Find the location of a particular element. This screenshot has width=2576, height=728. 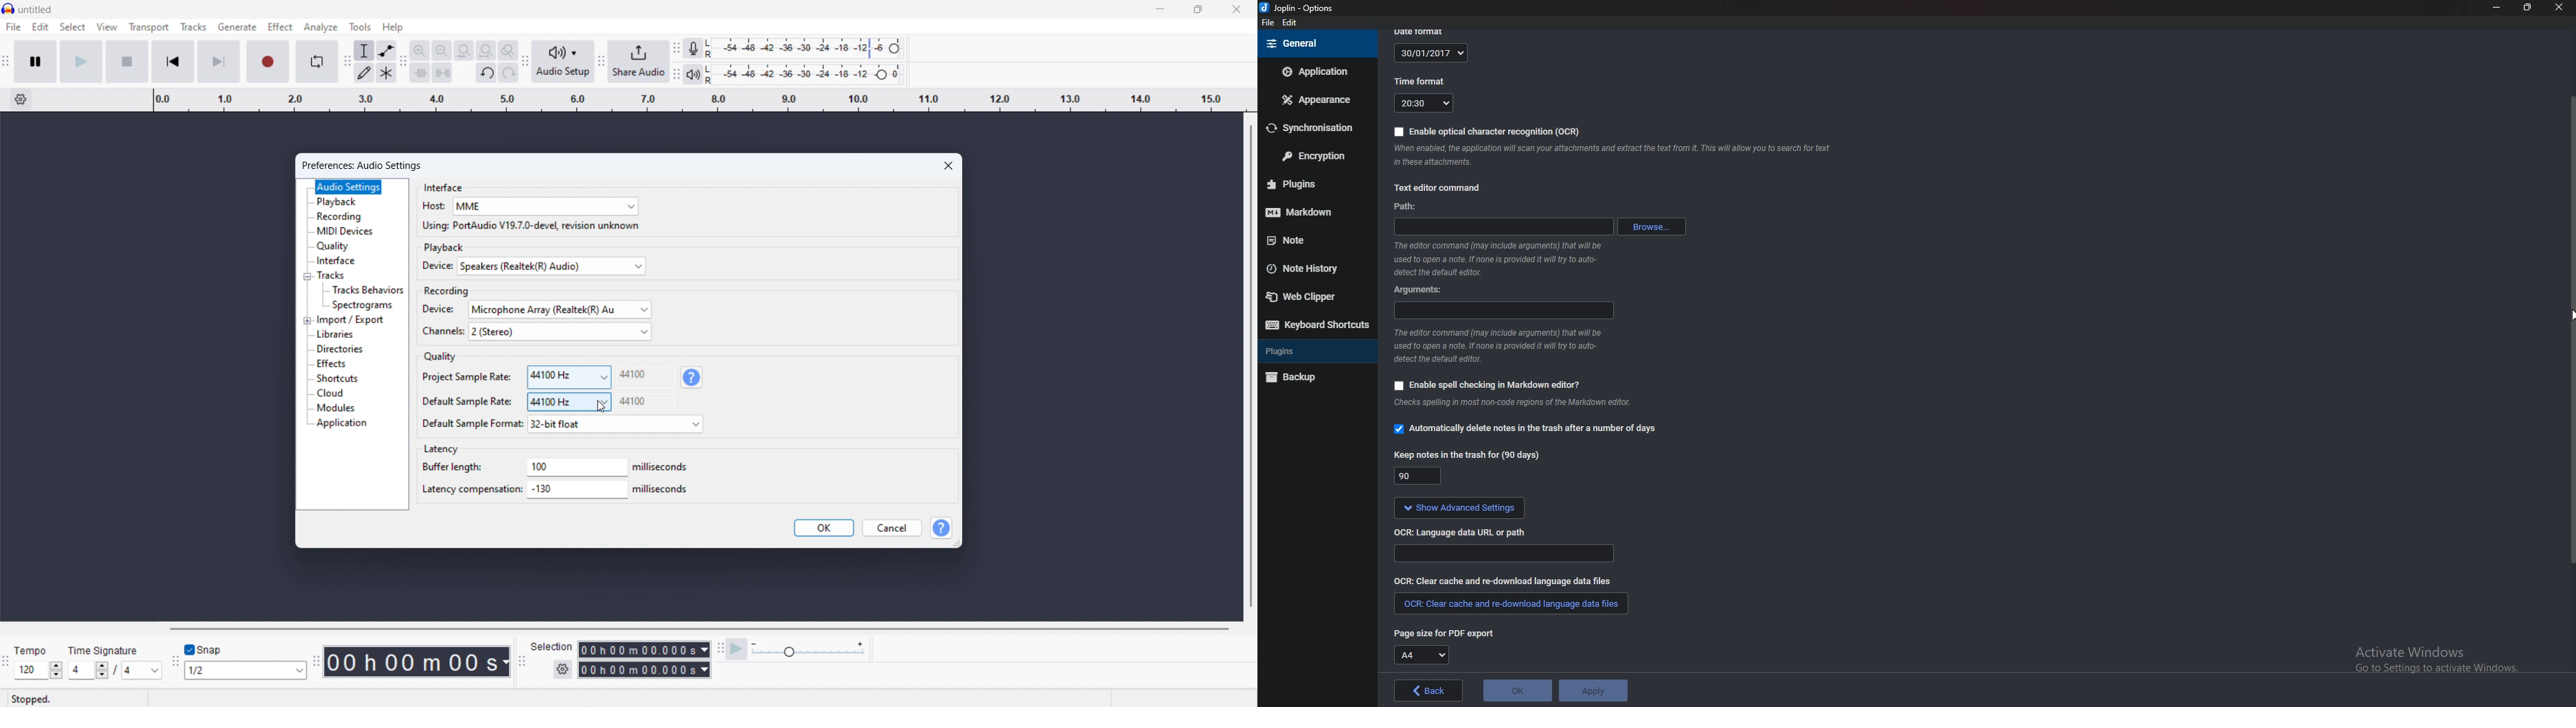

share audio is located at coordinates (639, 62).